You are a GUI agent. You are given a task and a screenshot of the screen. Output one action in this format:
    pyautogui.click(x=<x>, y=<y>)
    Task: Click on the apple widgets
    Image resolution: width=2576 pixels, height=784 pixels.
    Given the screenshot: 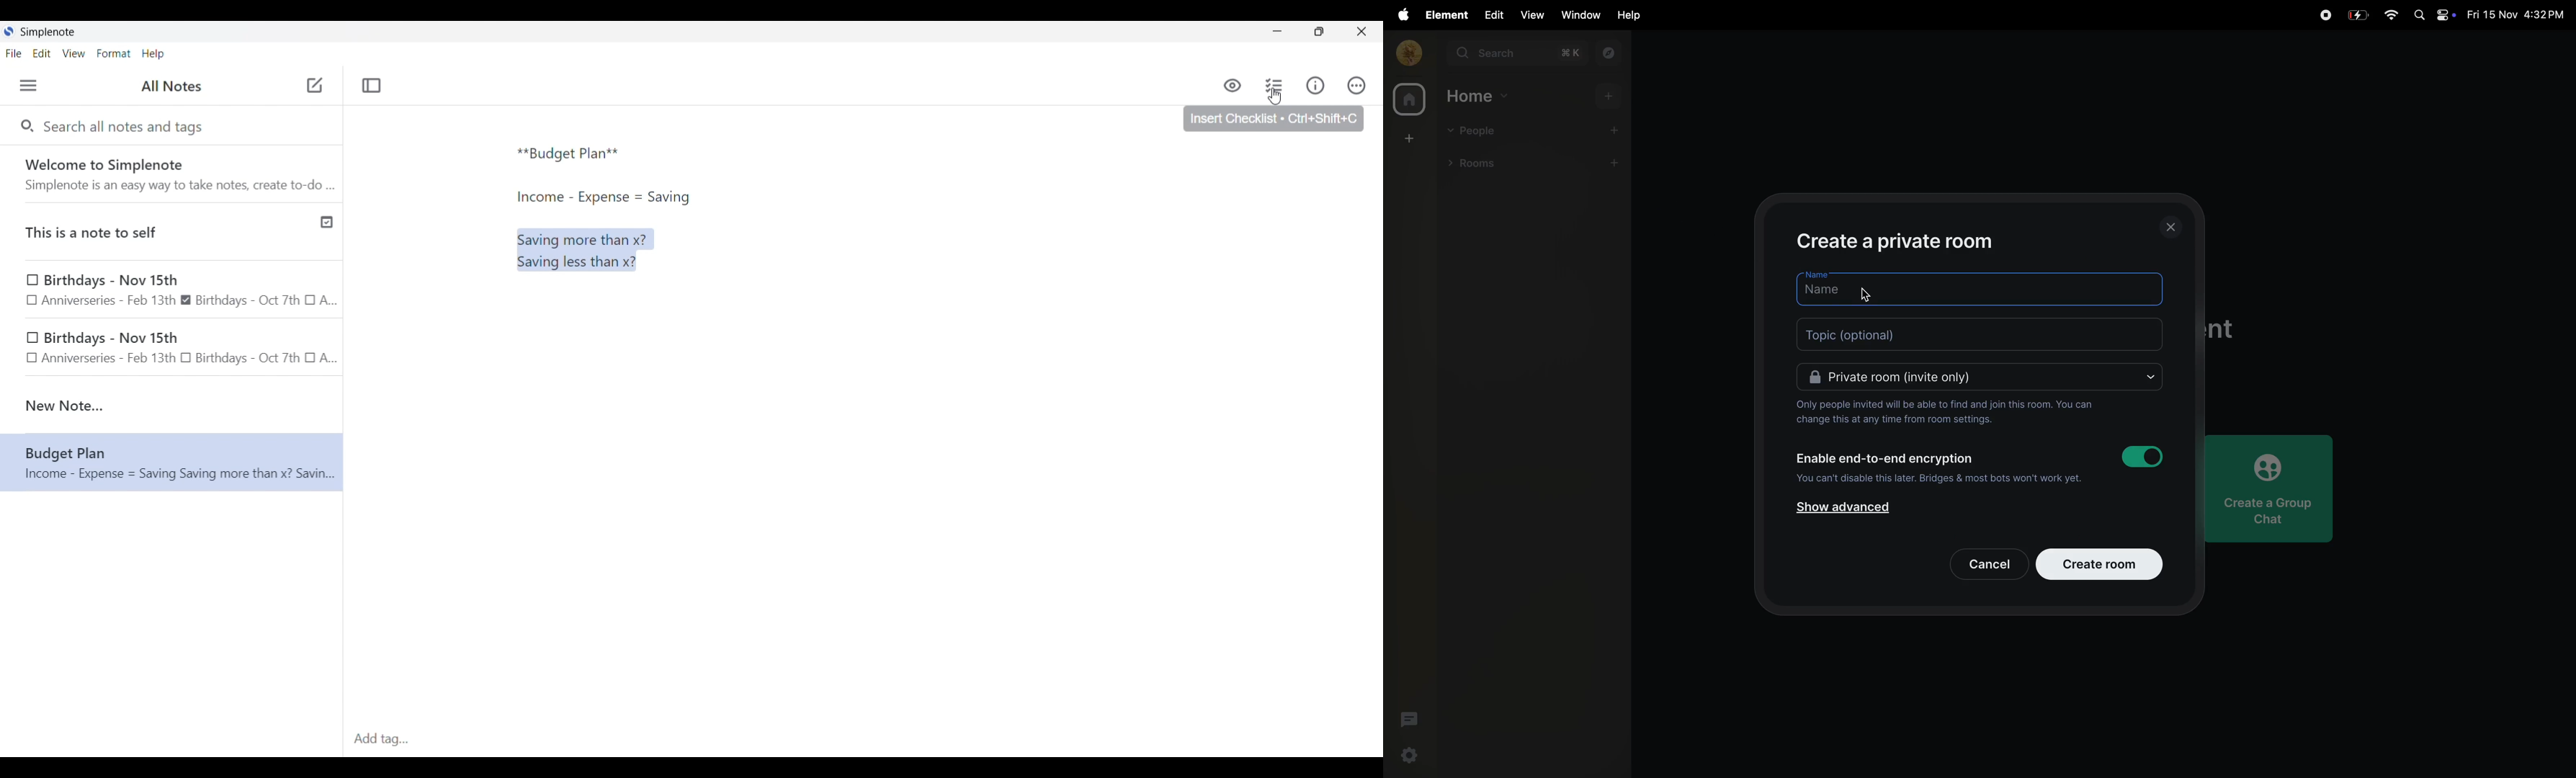 What is the action you would take?
    pyautogui.click(x=2432, y=15)
    